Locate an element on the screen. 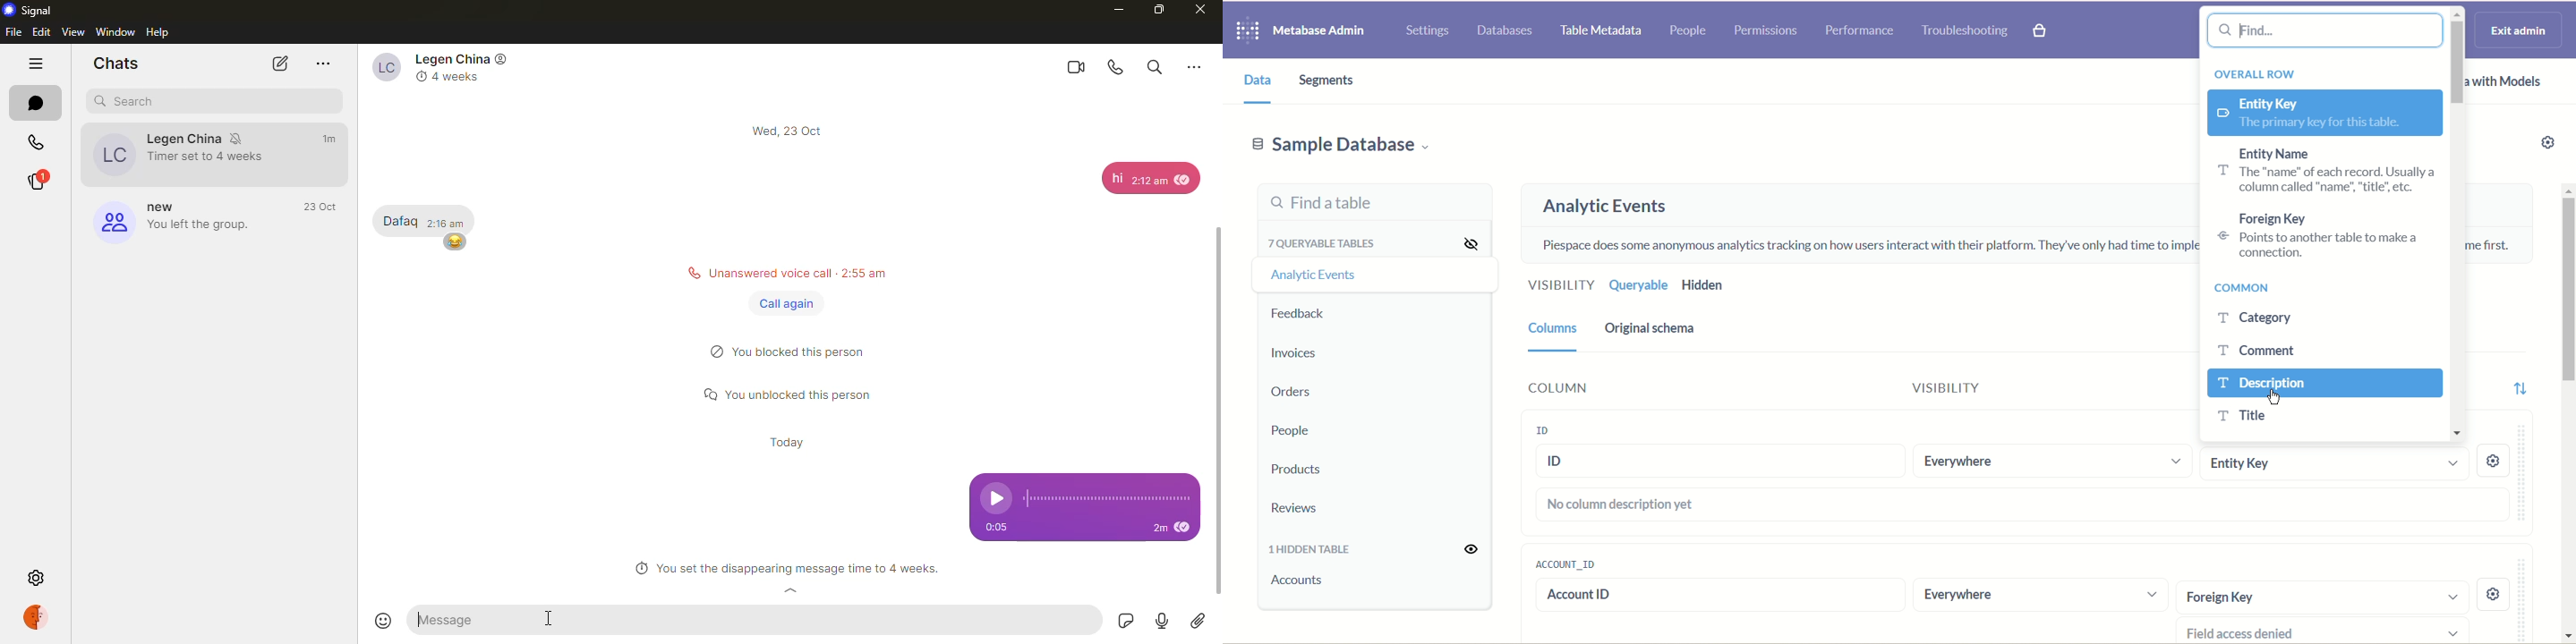  stories is located at coordinates (35, 182).